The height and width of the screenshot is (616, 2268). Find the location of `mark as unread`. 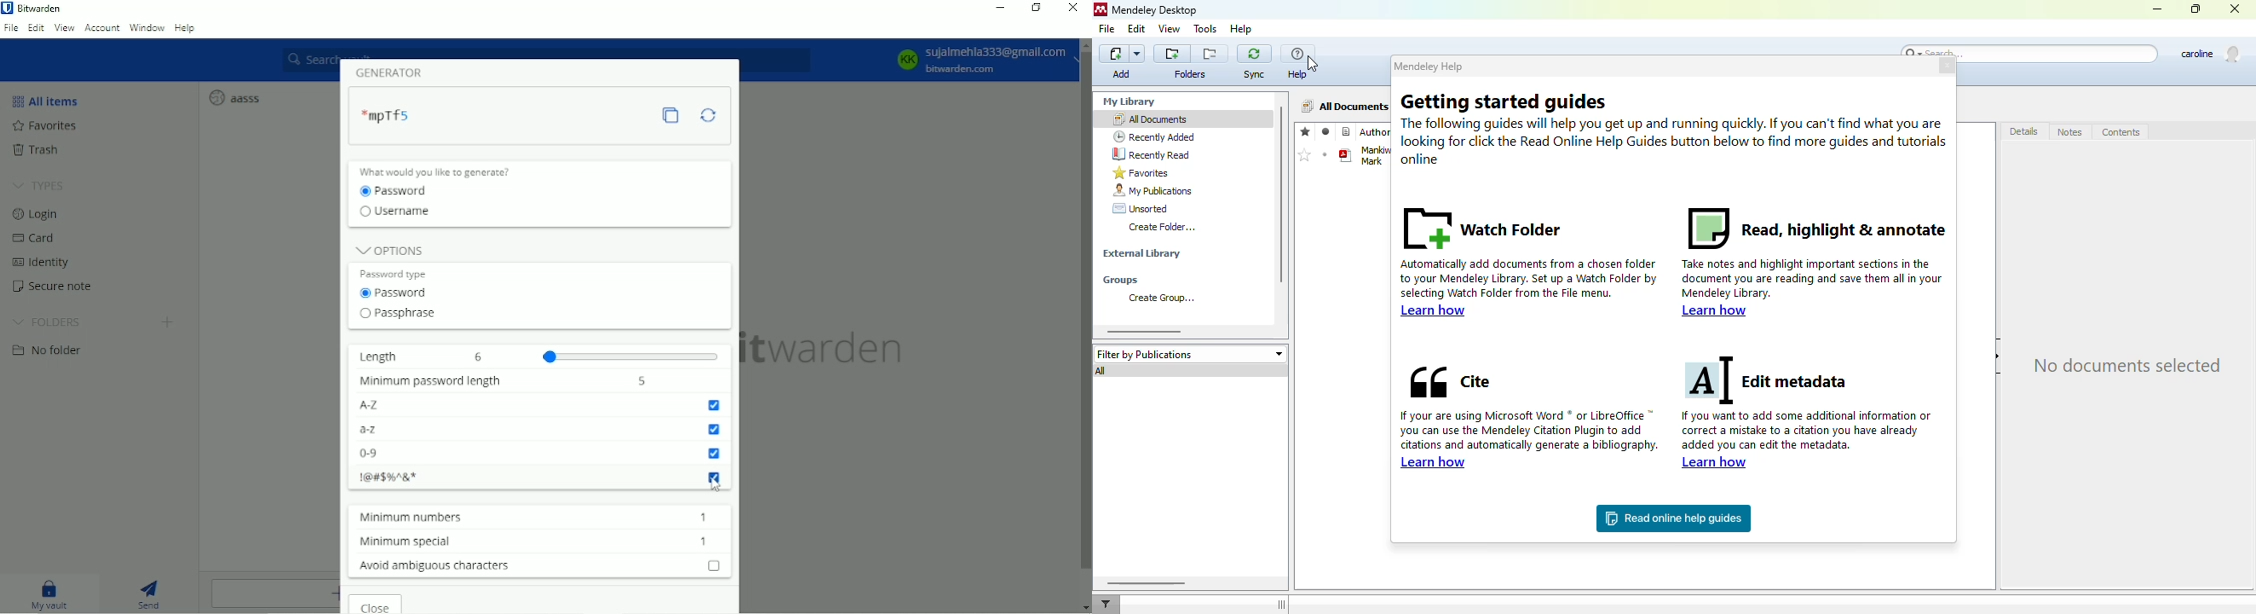

mark as unread is located at coordinates (1326, 154).